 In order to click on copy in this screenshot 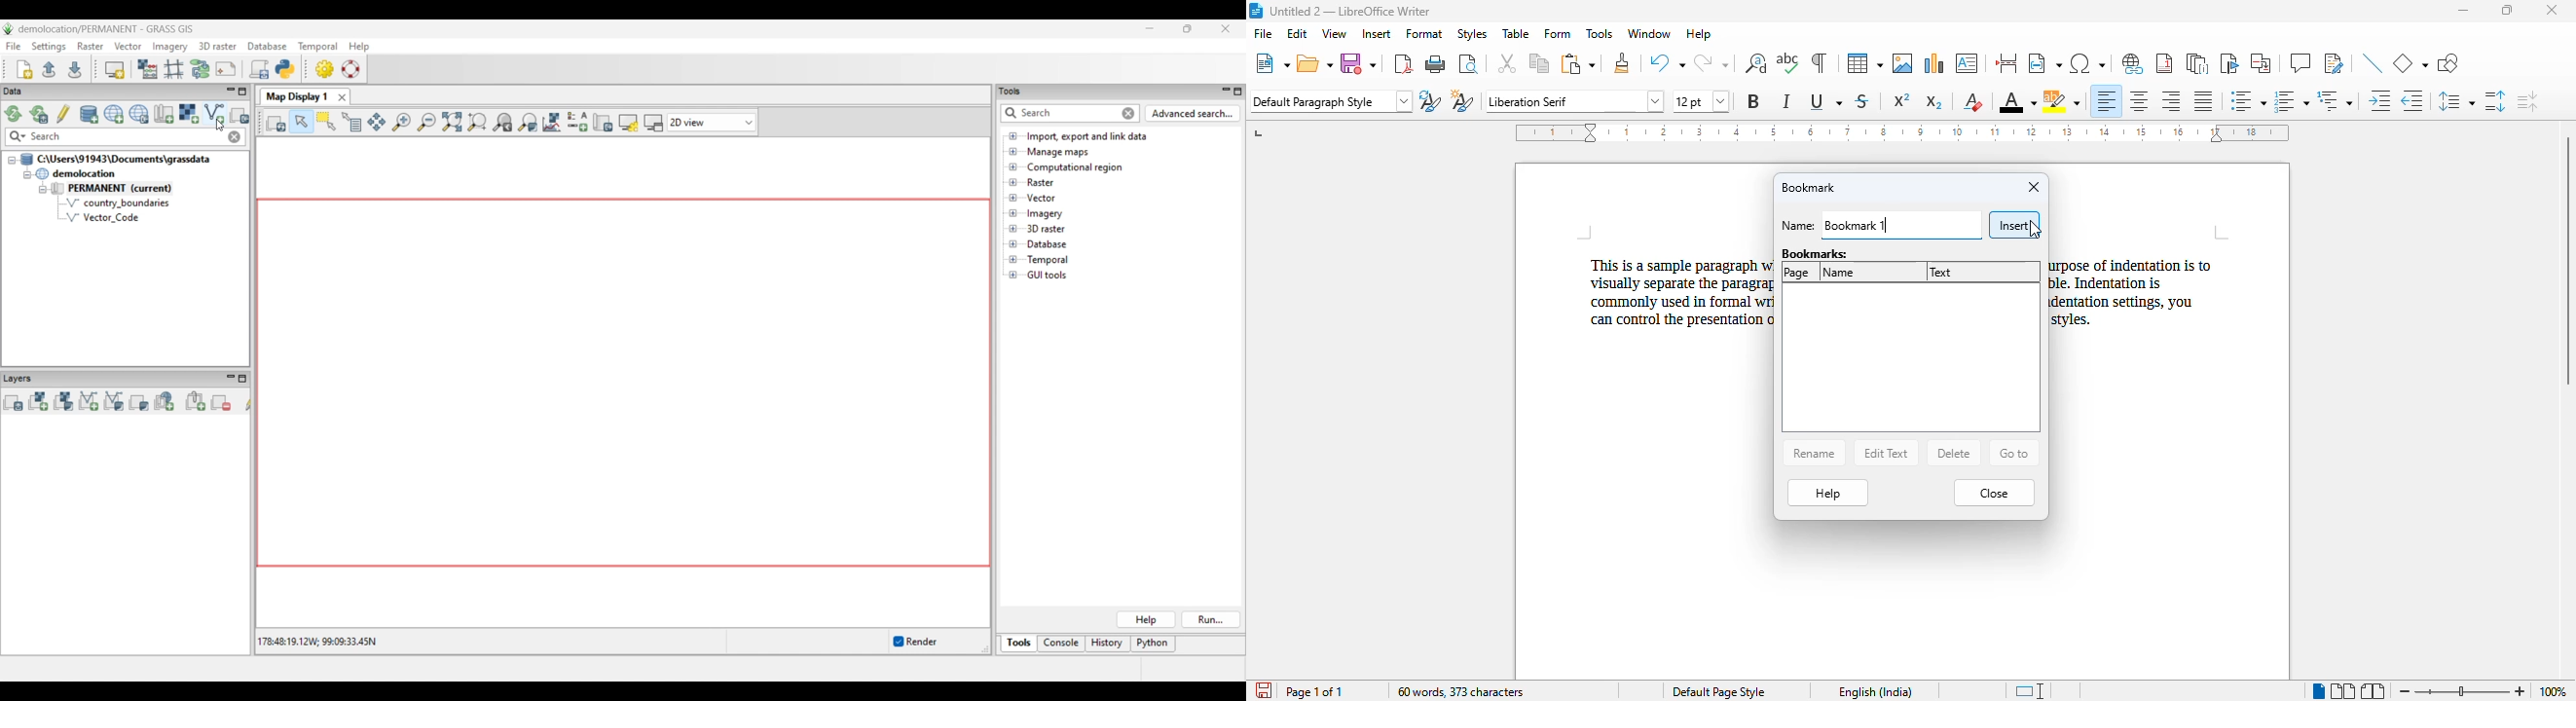, I will do `click(1540, 63)`.